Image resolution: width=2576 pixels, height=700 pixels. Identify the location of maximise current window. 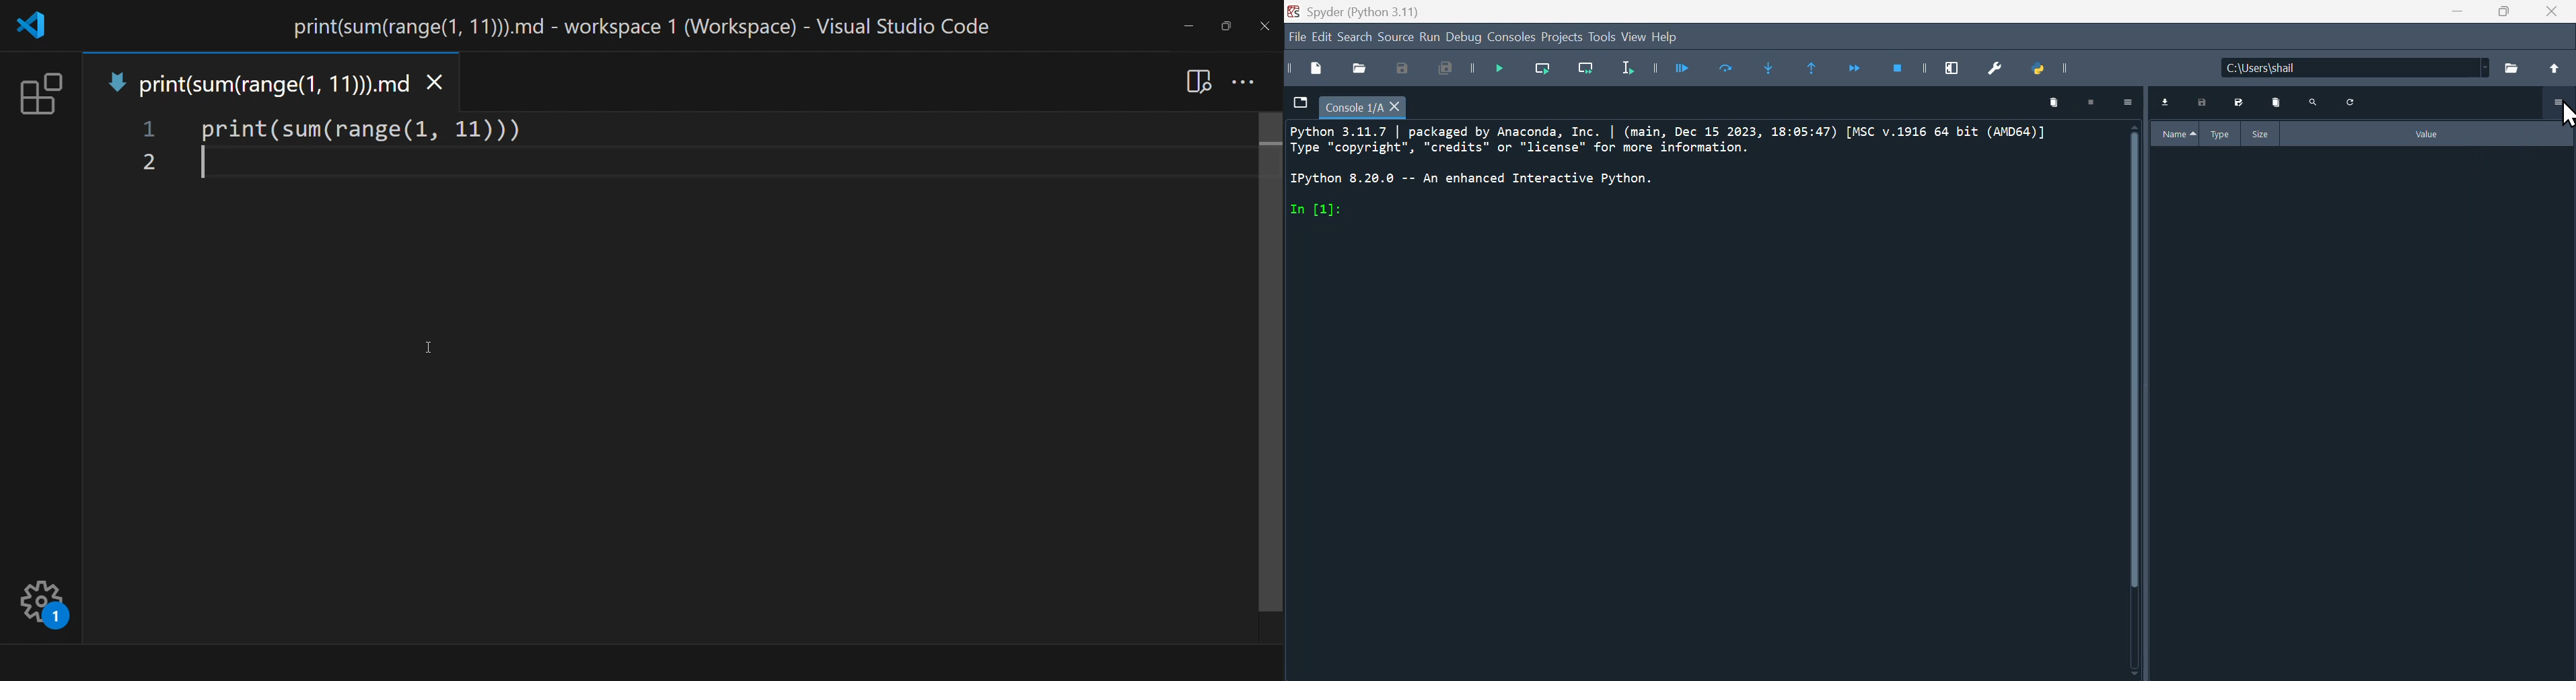
(1957, 67).